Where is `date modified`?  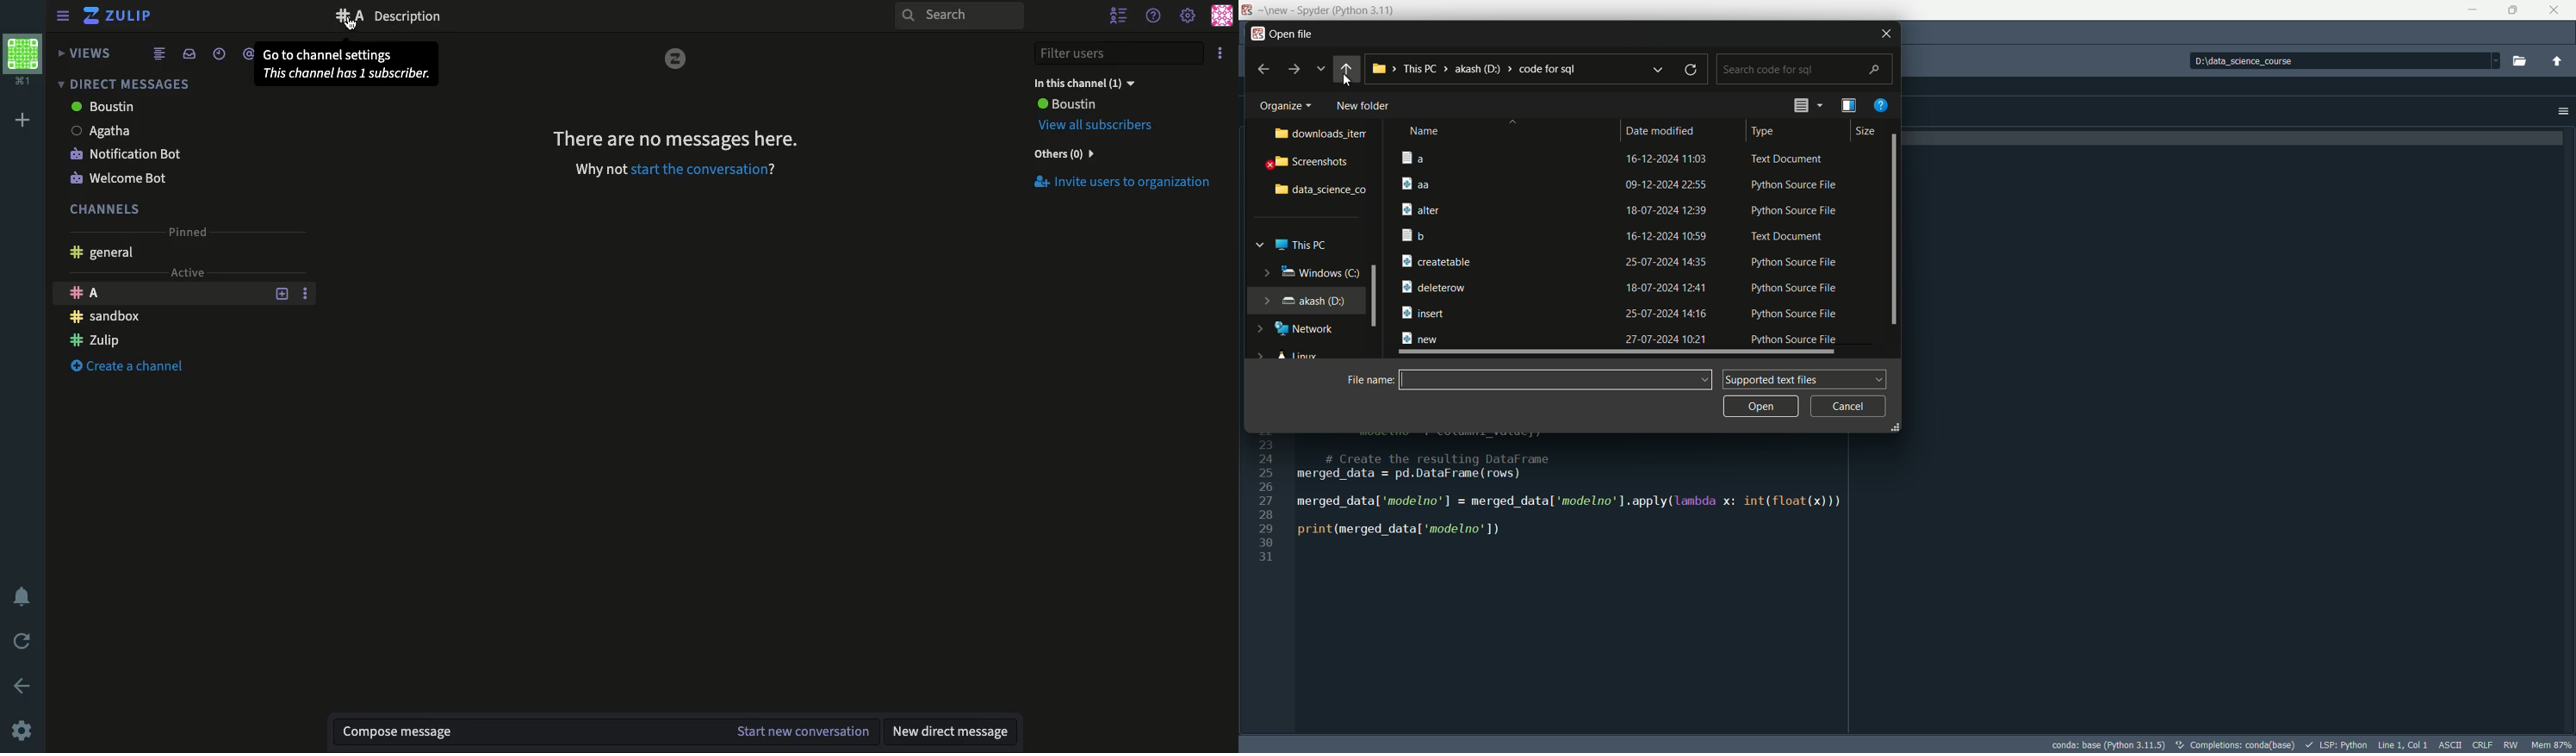 date modified is located at coordinates (1664, 130).